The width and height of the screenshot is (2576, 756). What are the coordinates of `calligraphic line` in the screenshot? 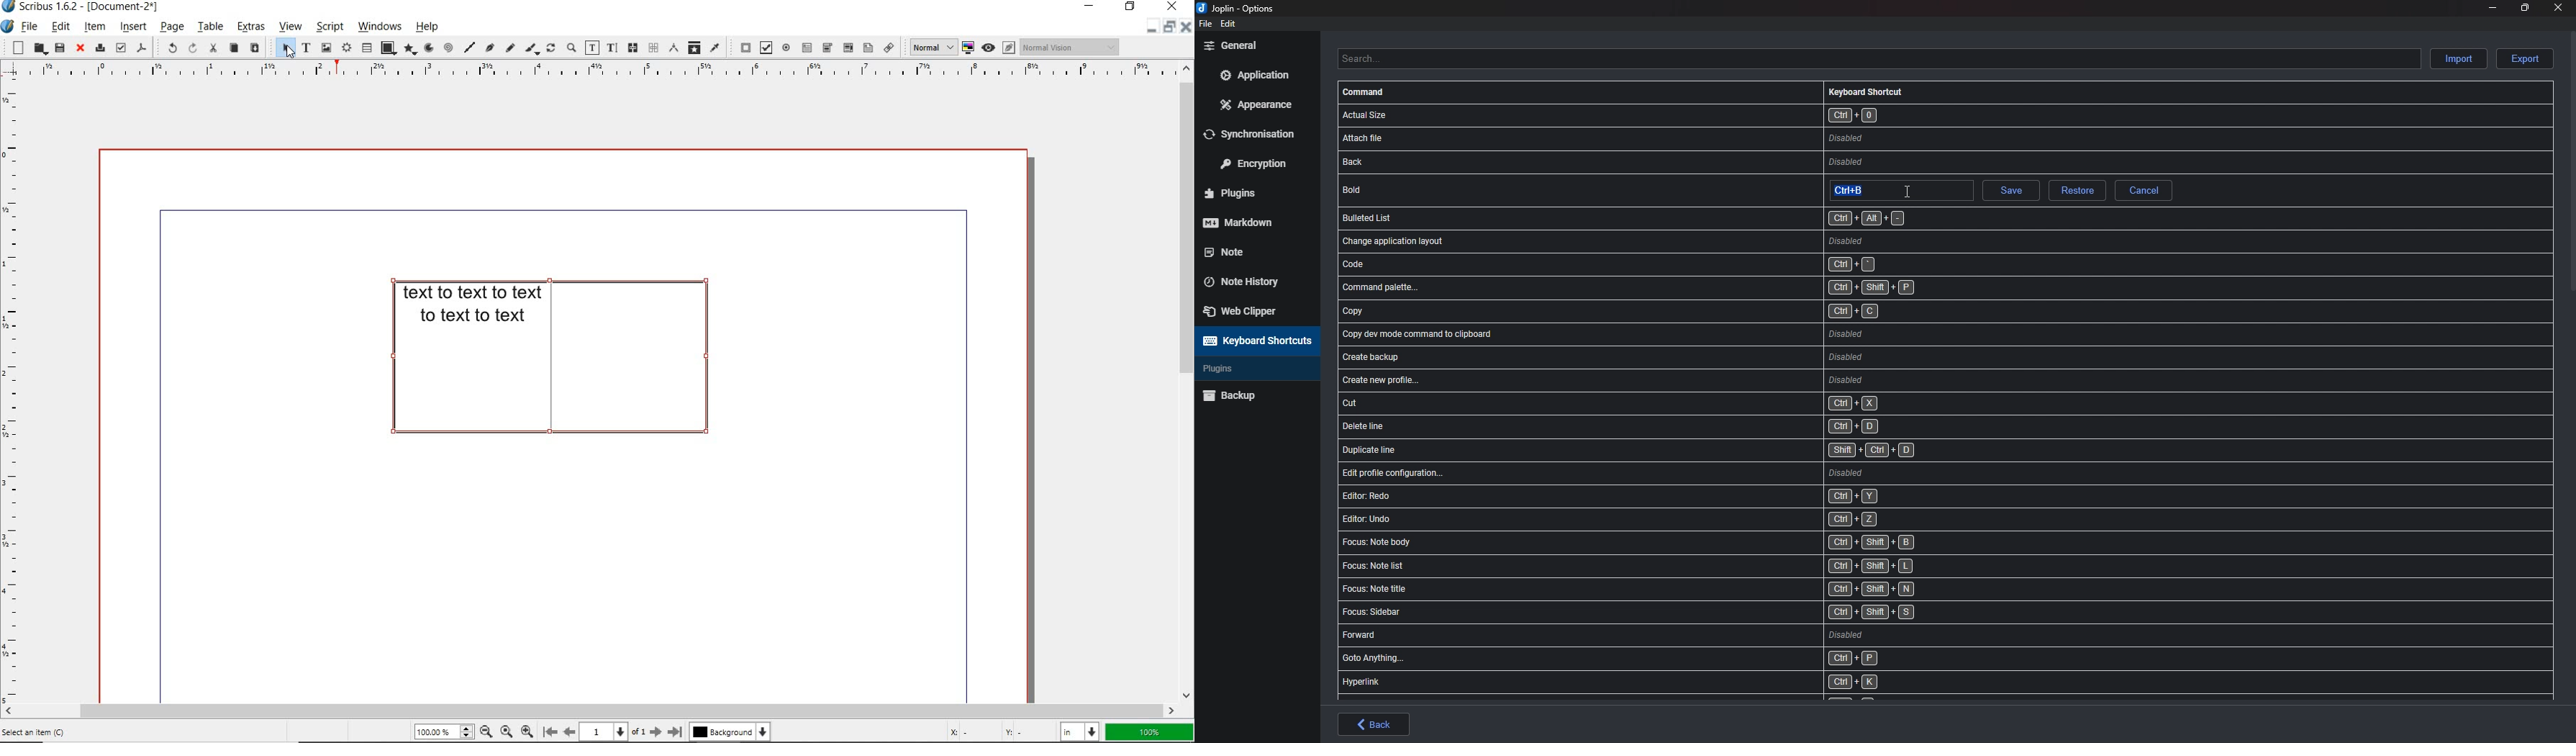 It's located at (531, 48).